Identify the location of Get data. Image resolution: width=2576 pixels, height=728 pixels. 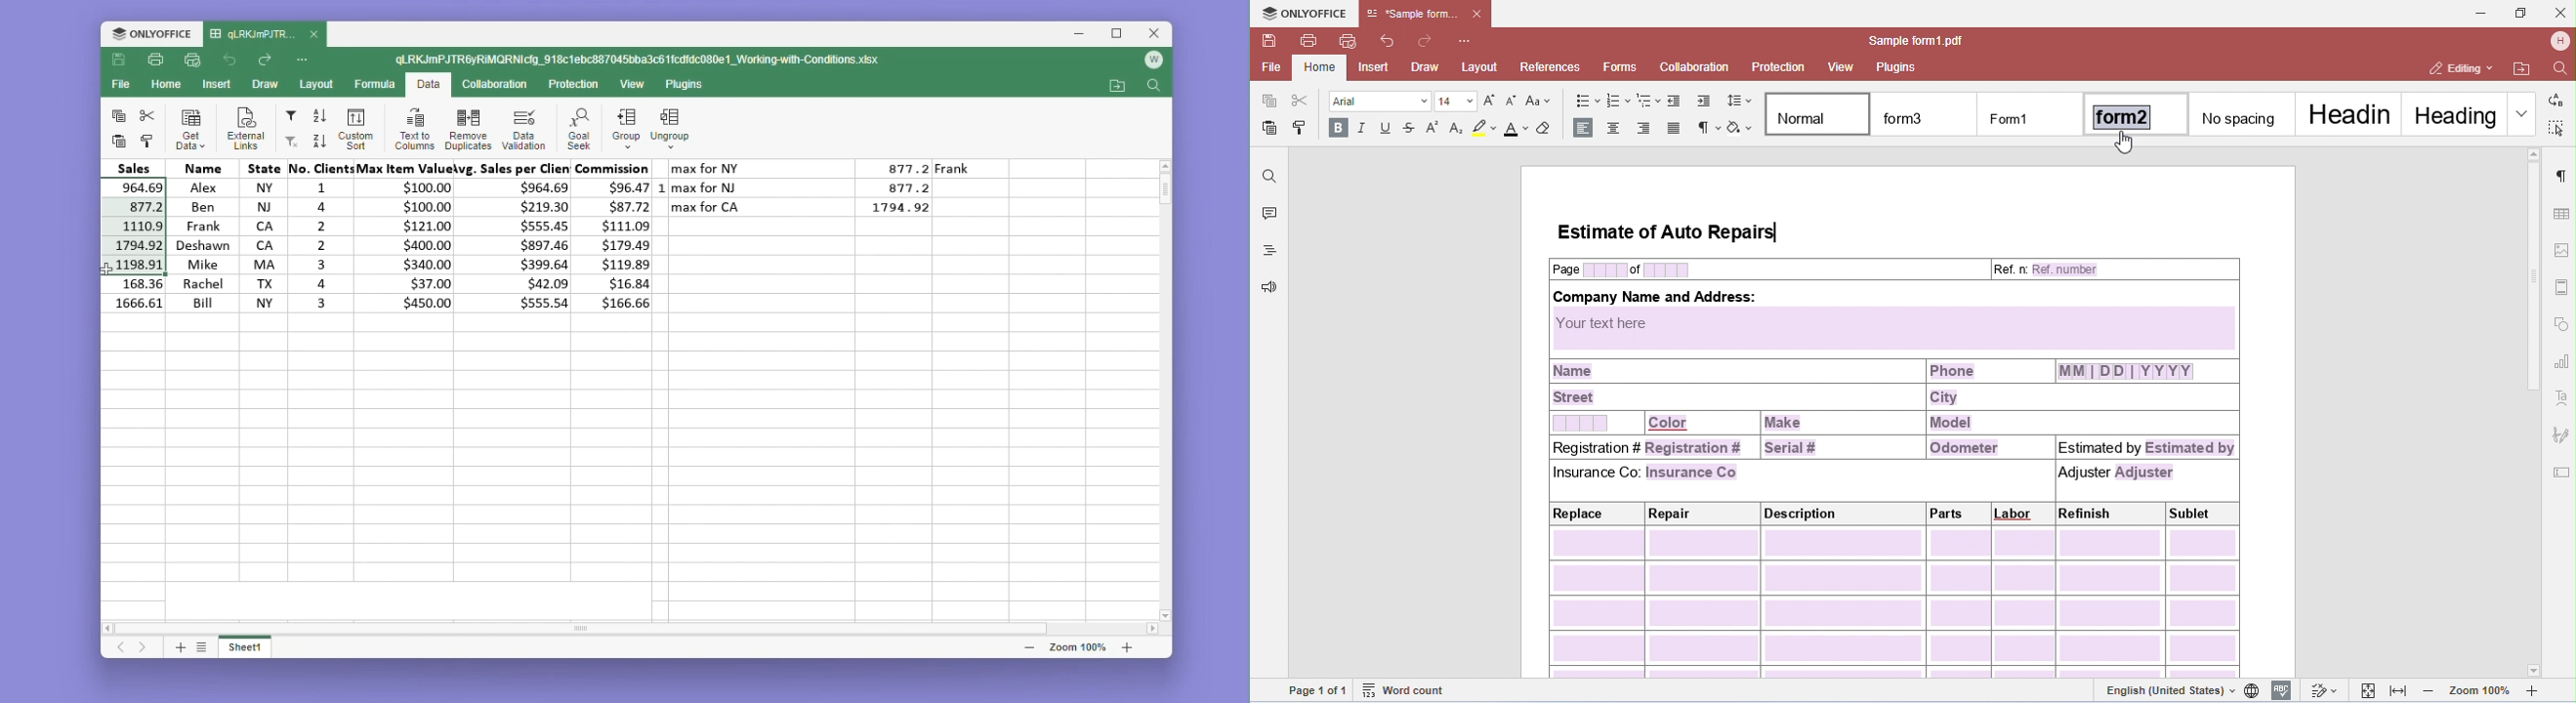
(191, 129).